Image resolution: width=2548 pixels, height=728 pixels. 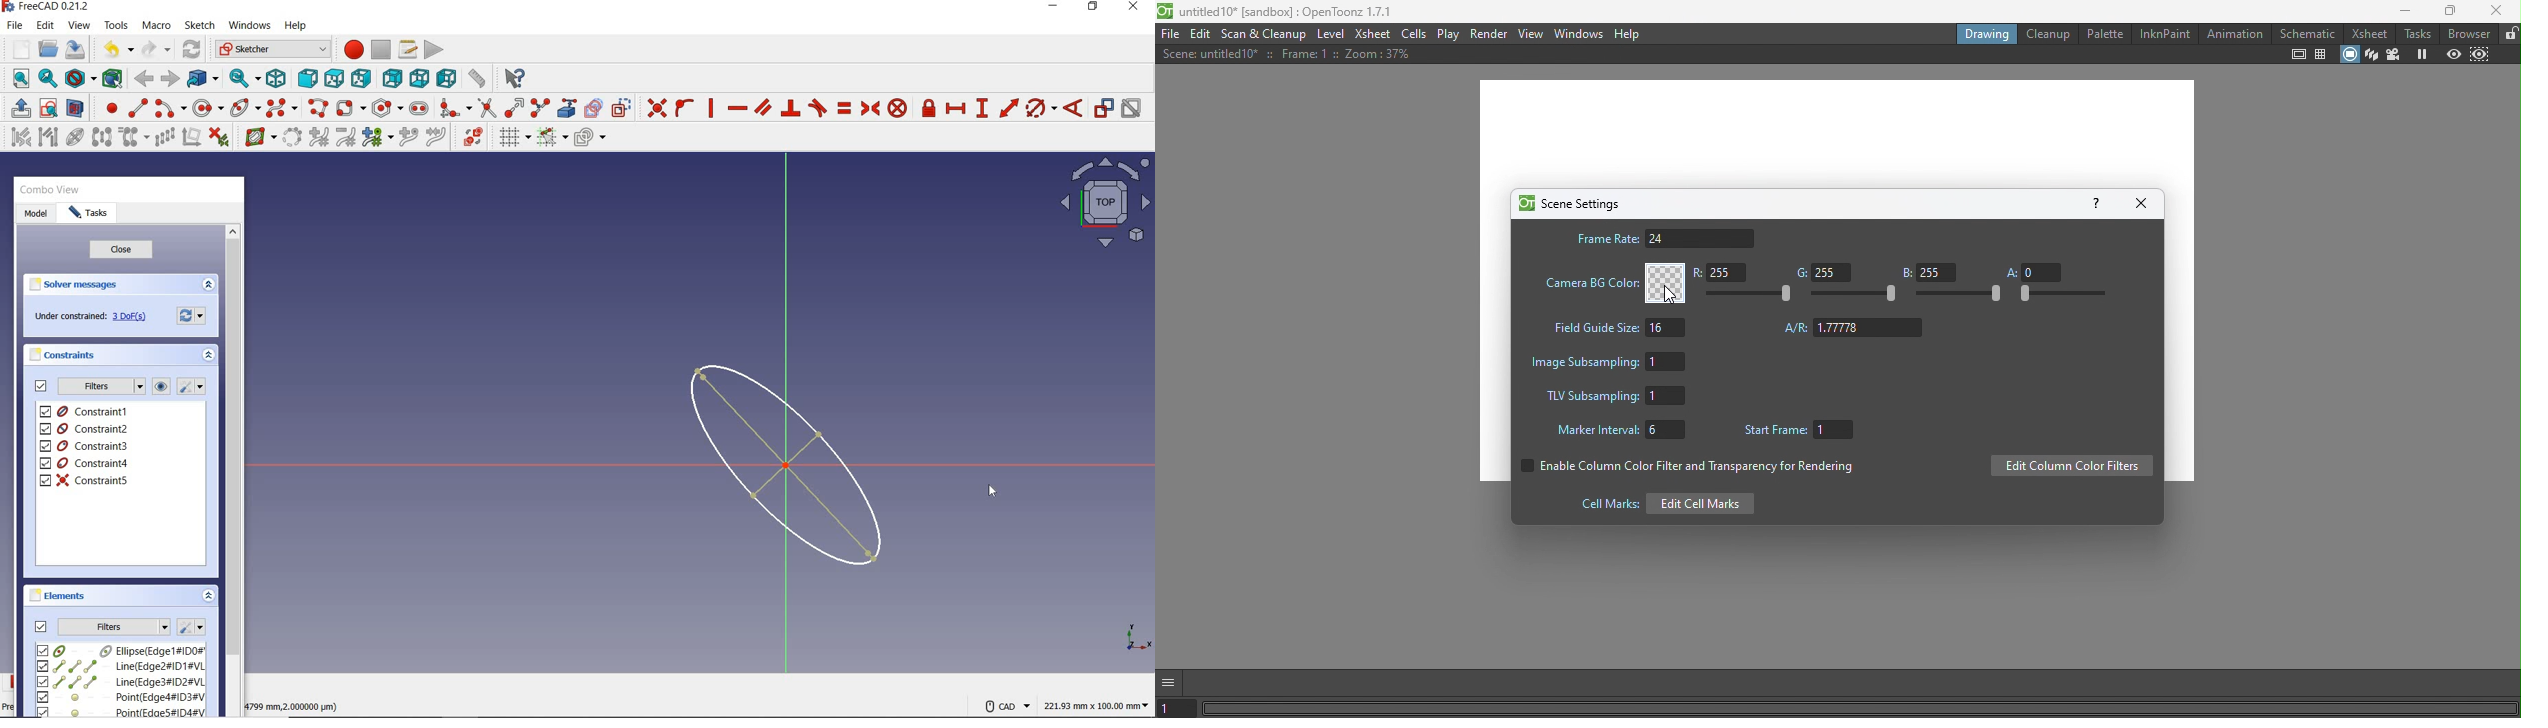 I want to click on constrain vertical distance, so click(x=981, y=108).